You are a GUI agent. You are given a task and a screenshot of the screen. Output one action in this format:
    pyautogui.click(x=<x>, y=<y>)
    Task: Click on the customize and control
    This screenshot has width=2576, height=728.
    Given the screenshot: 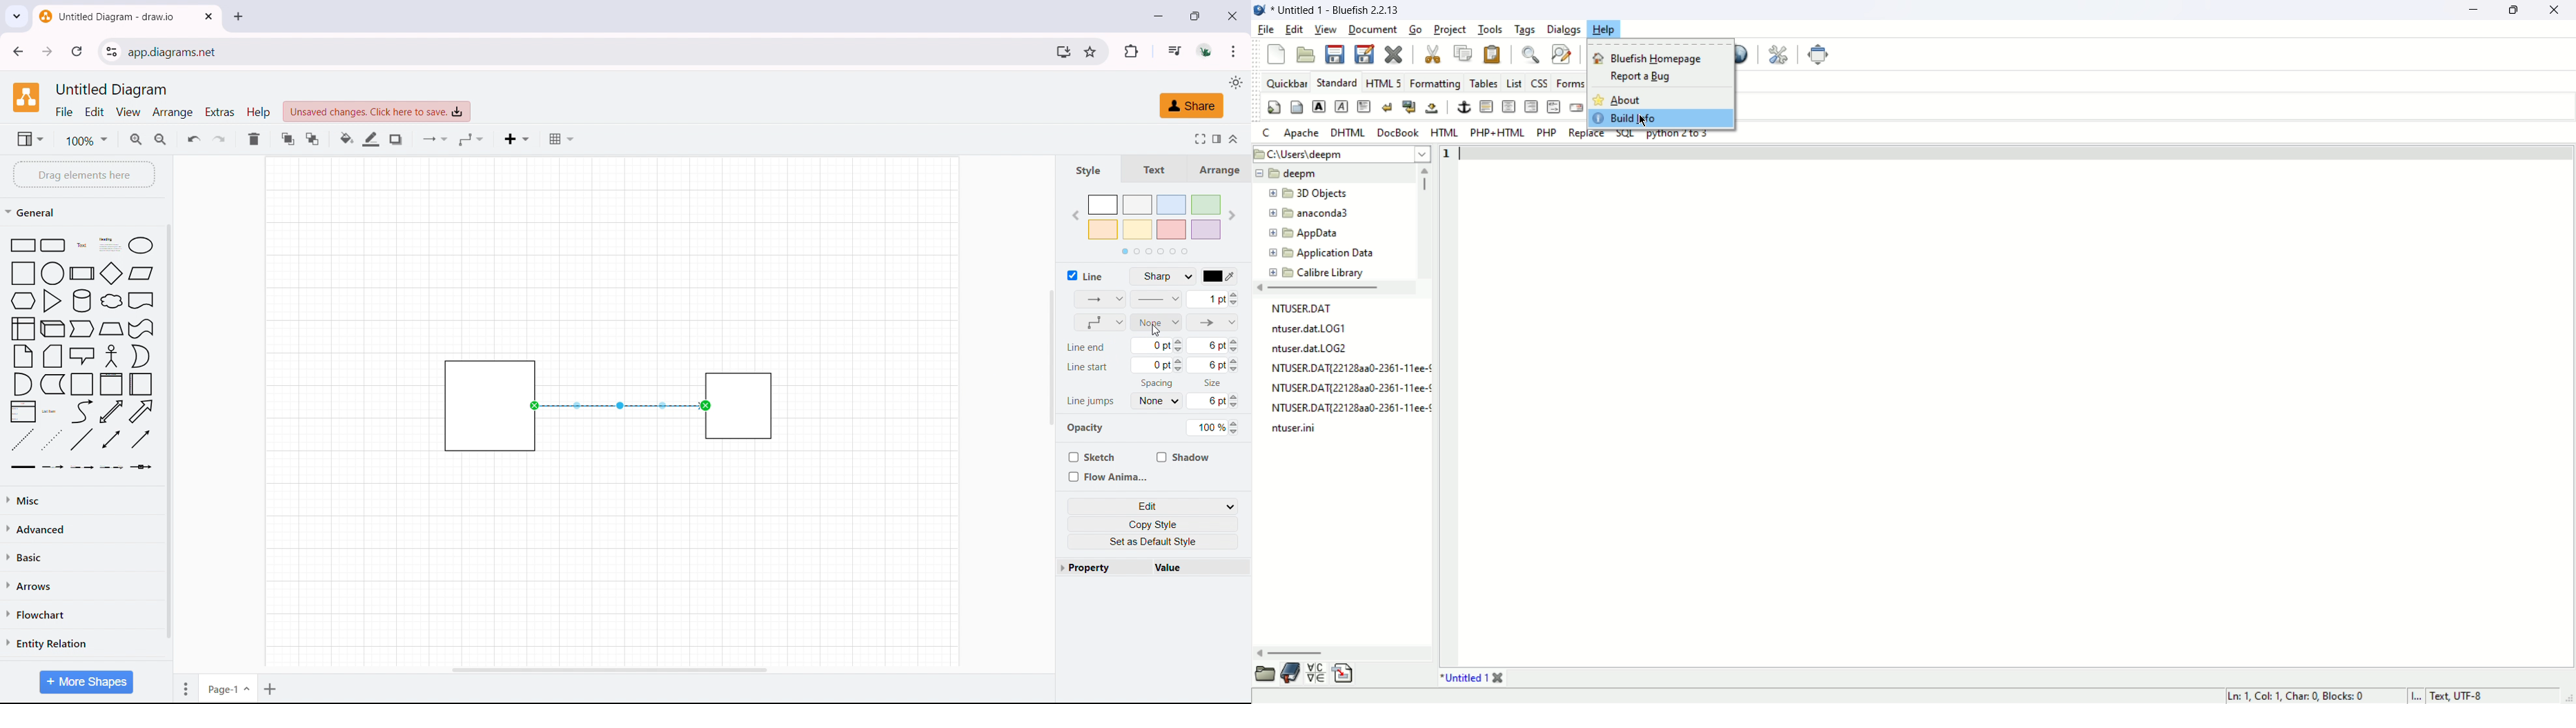 What is the action you would take?
    pyautogui.click(x=1234, y=51)
    